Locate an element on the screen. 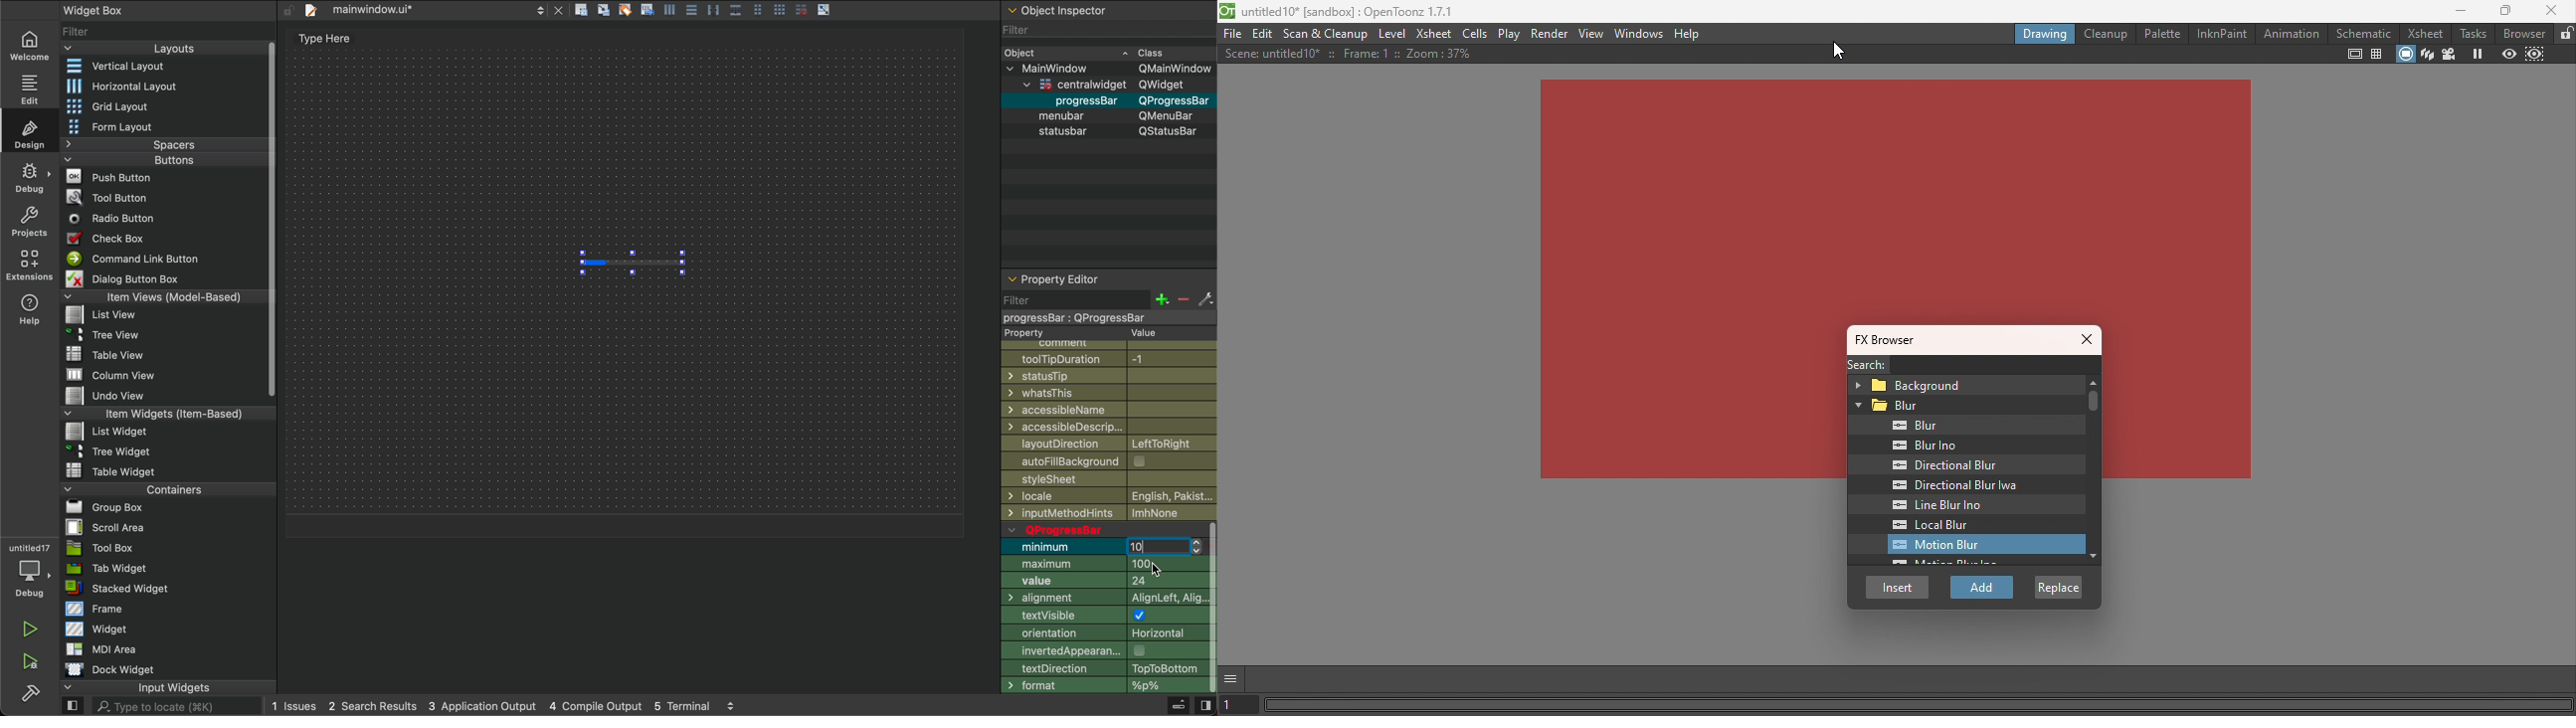  Command button is located at coordinates (137, 258).